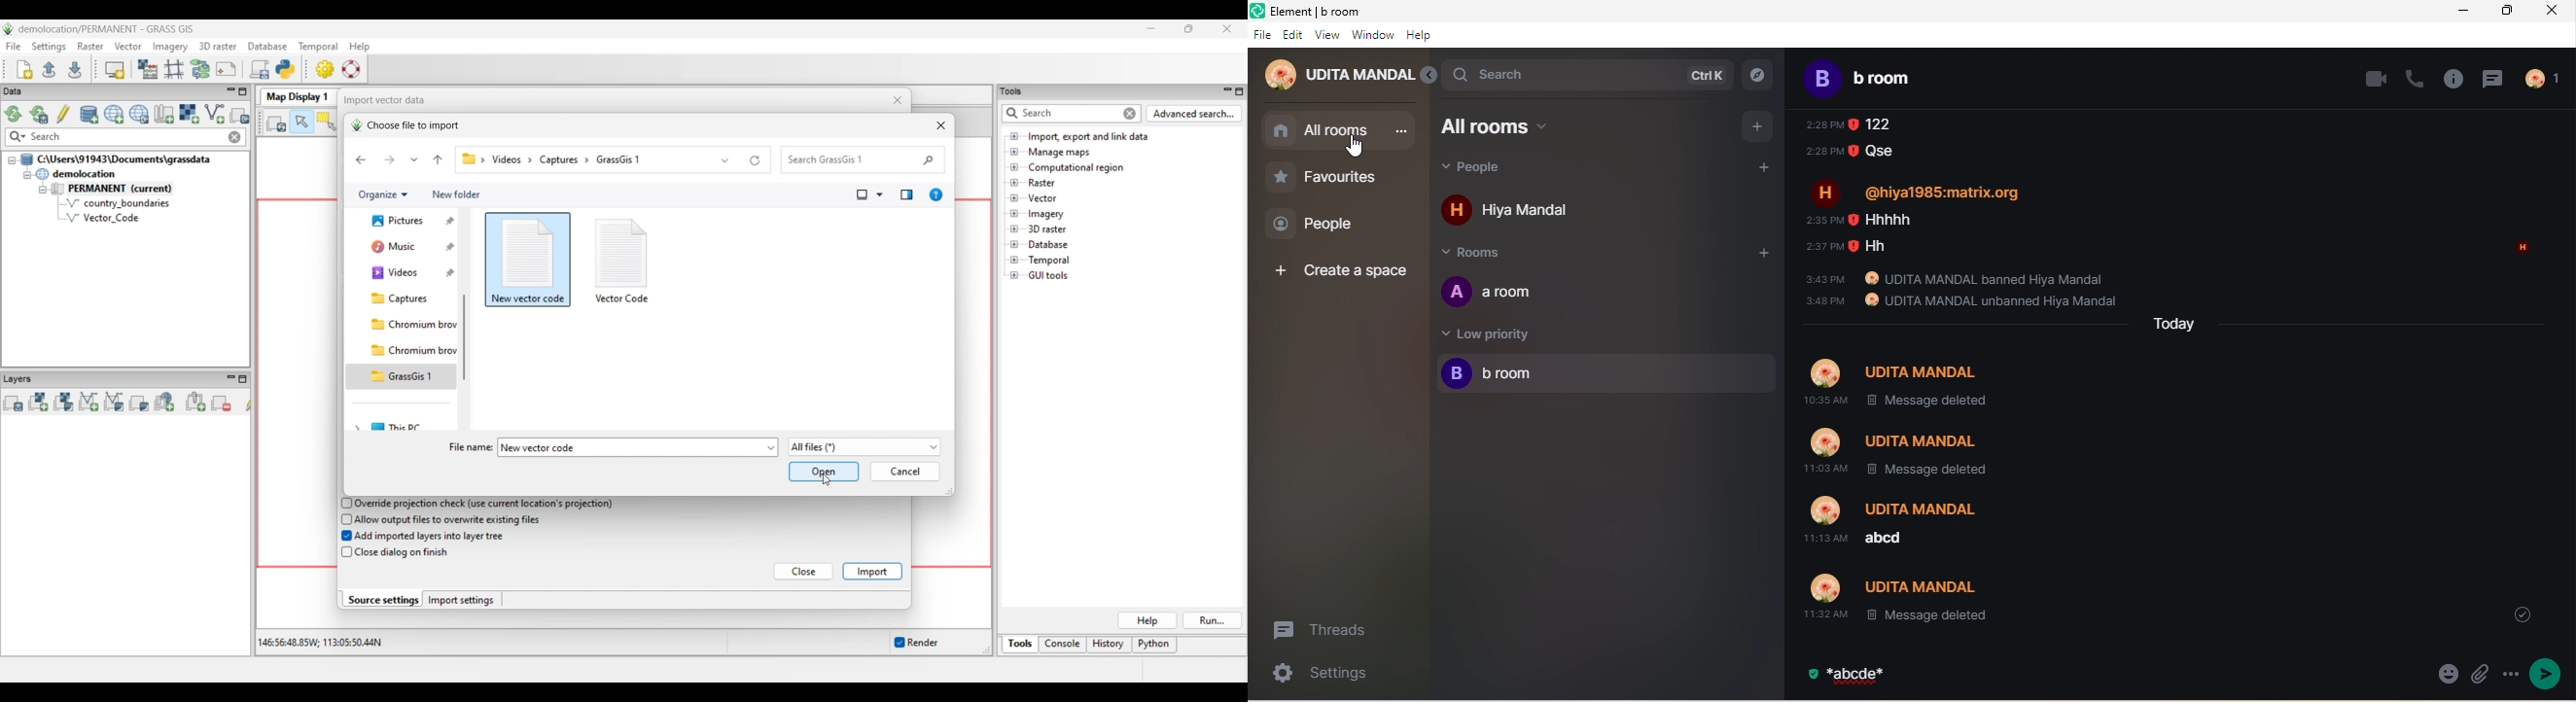  I want to click on threads, so click(1328, 628).